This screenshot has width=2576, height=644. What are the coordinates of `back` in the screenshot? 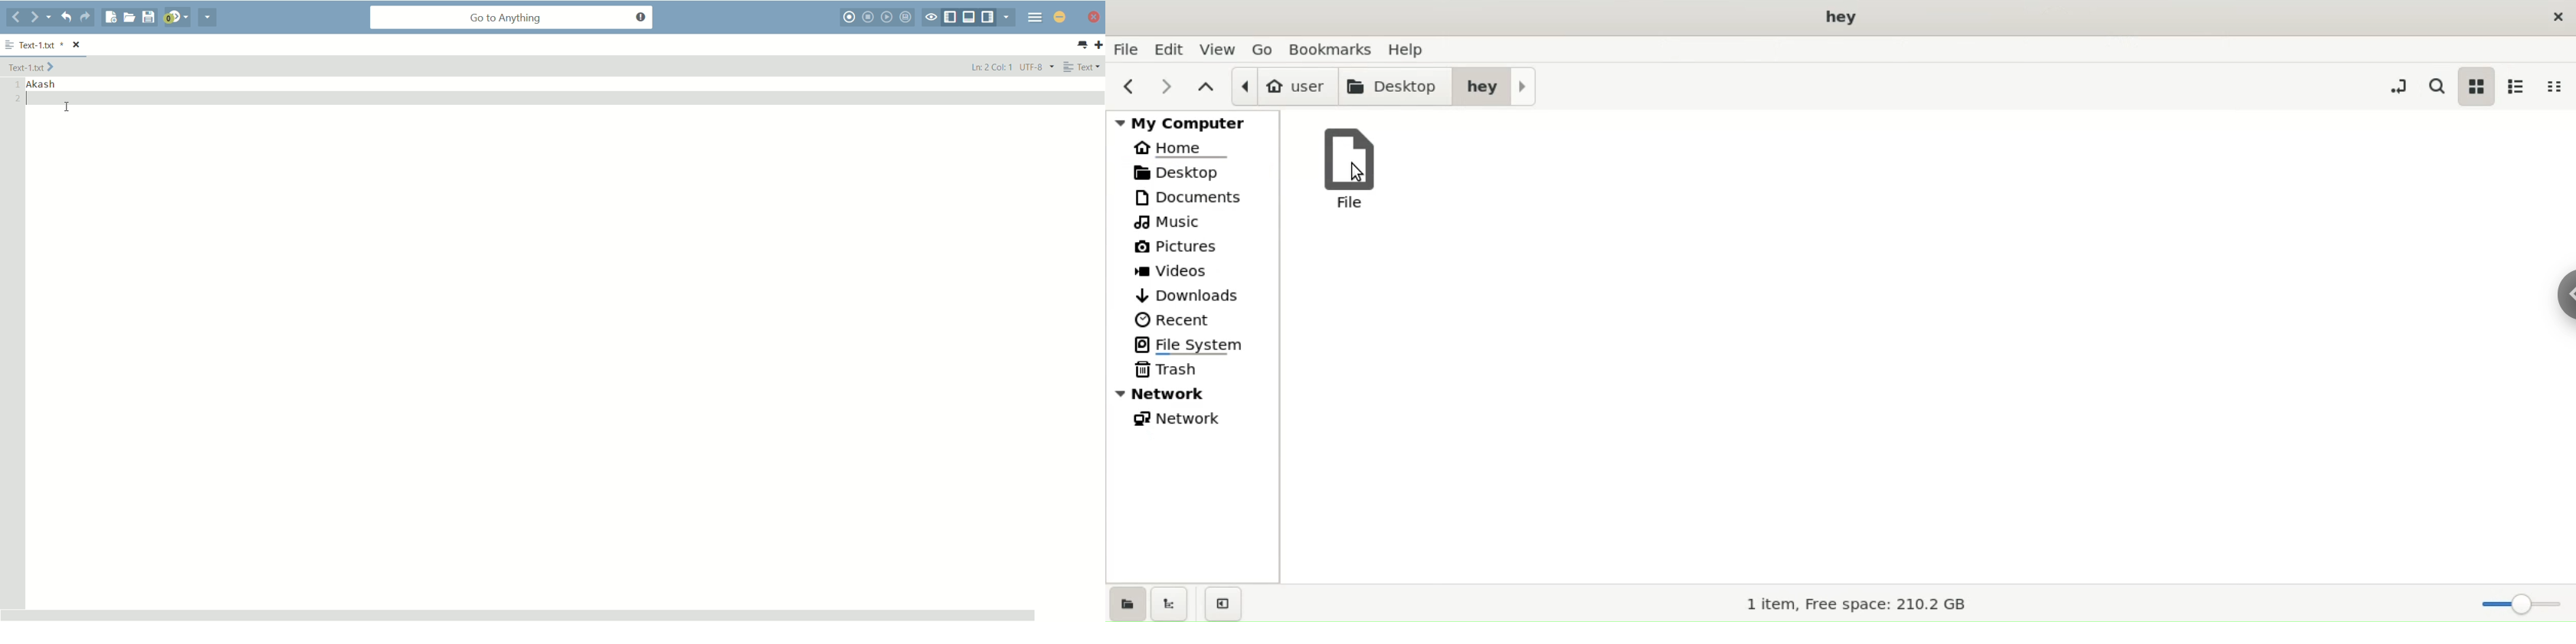 It's located at (15, 18).